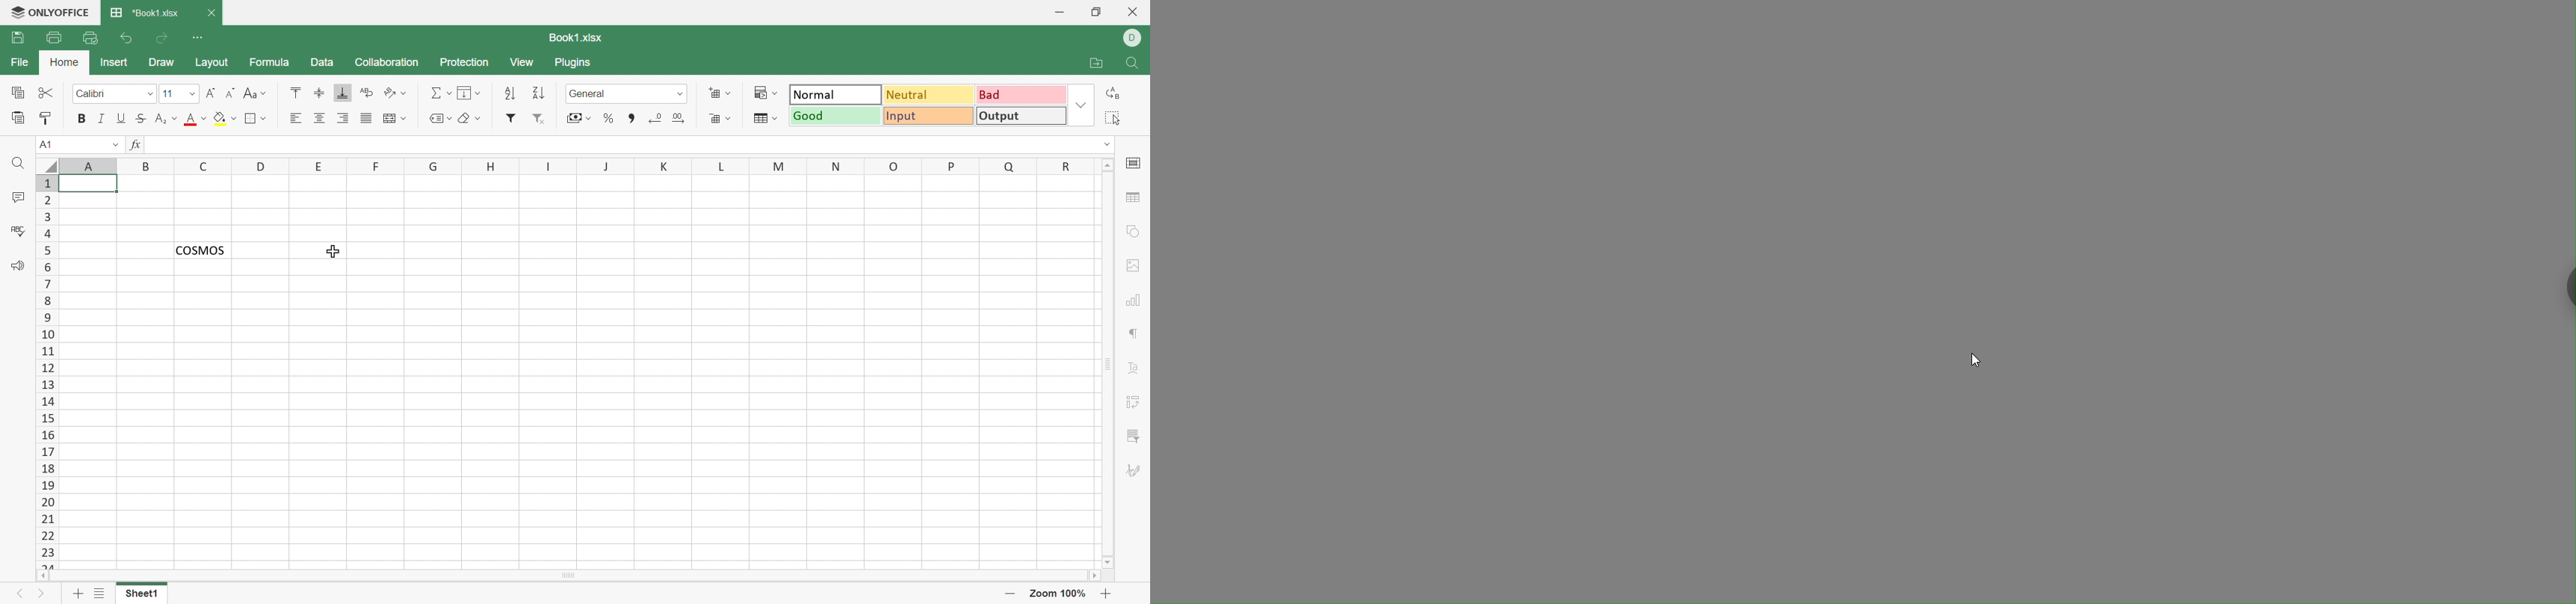 The image size is (2576, 616). What do you see at coordinates (1109, 364) in the screenshot?
I see `Scroll bar` at bounding box center [1109, 364].